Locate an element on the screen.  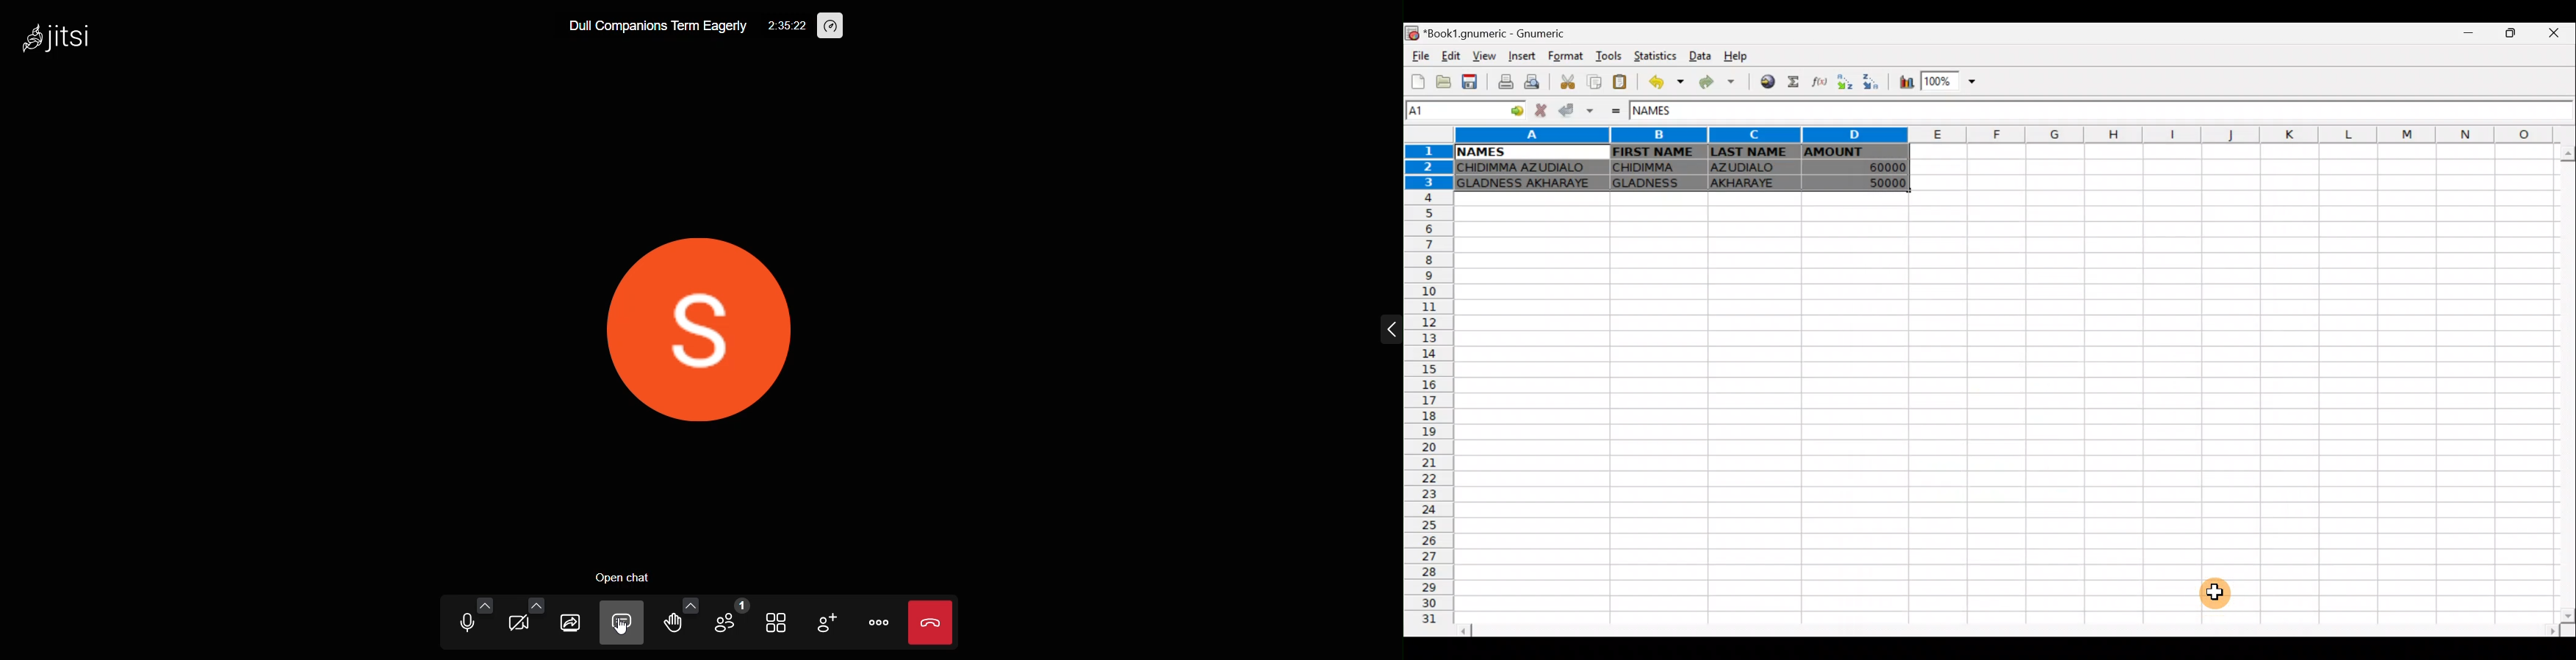
Scroll bar is located at coordinates (2561, 383).